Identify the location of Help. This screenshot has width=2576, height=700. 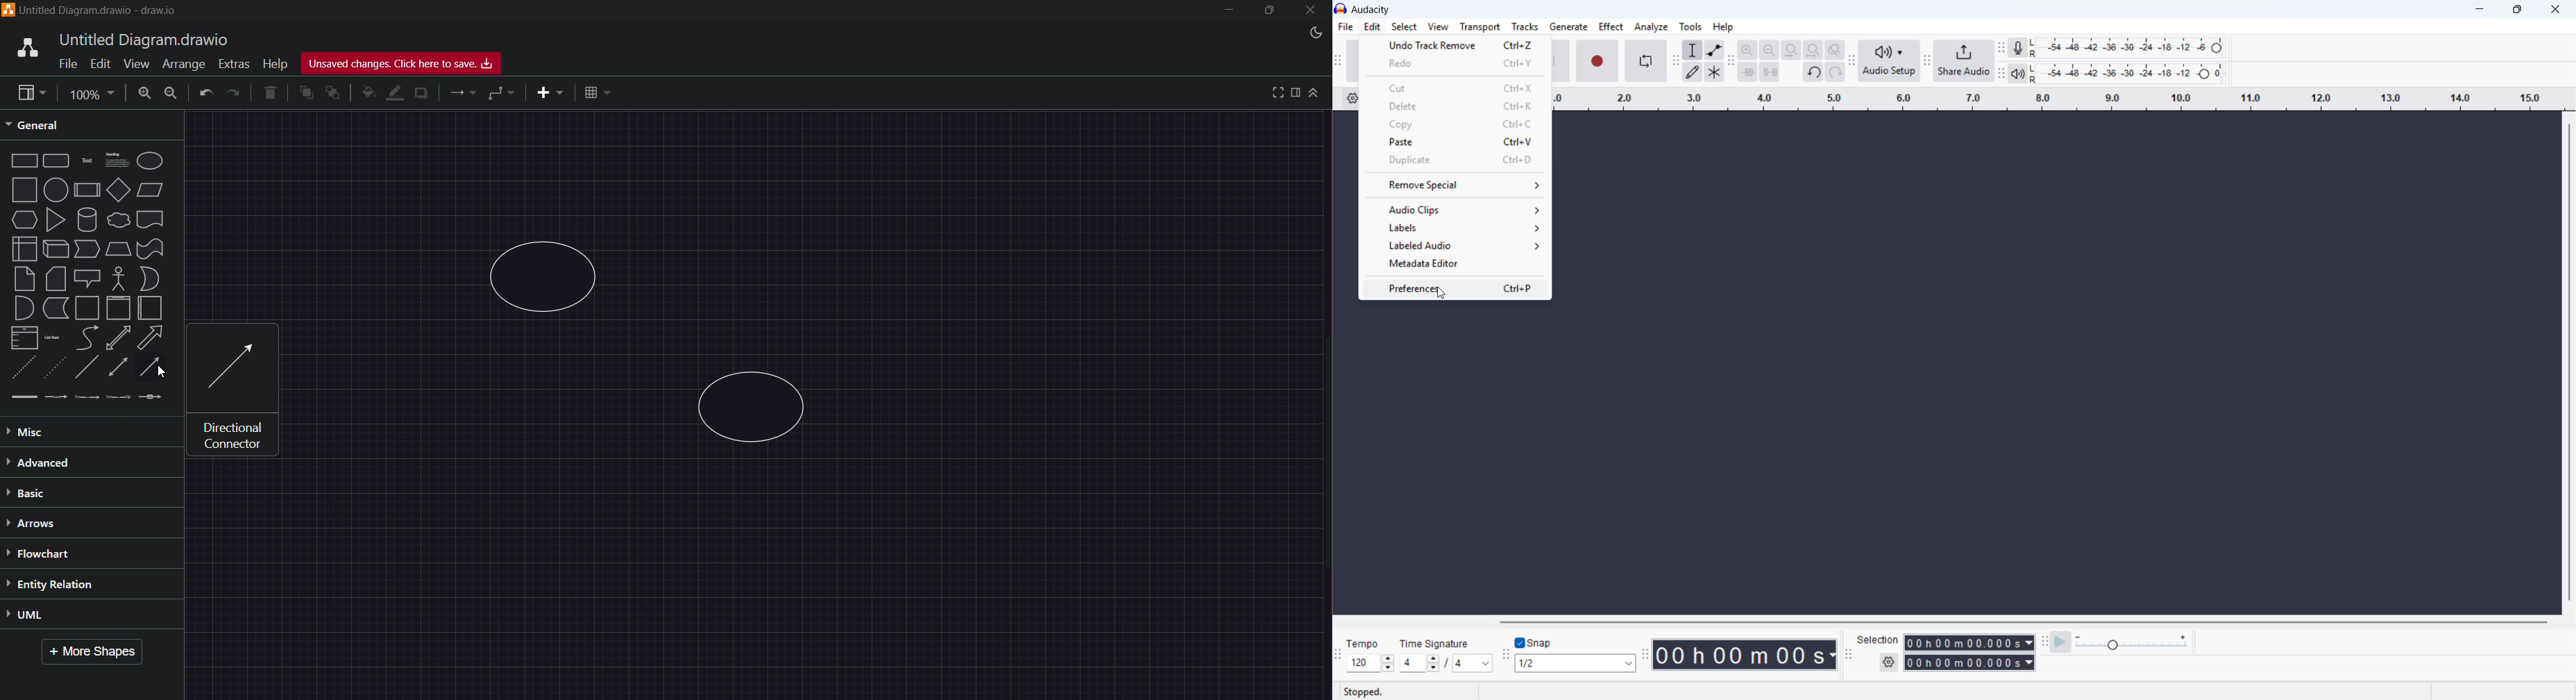
(275, 61).